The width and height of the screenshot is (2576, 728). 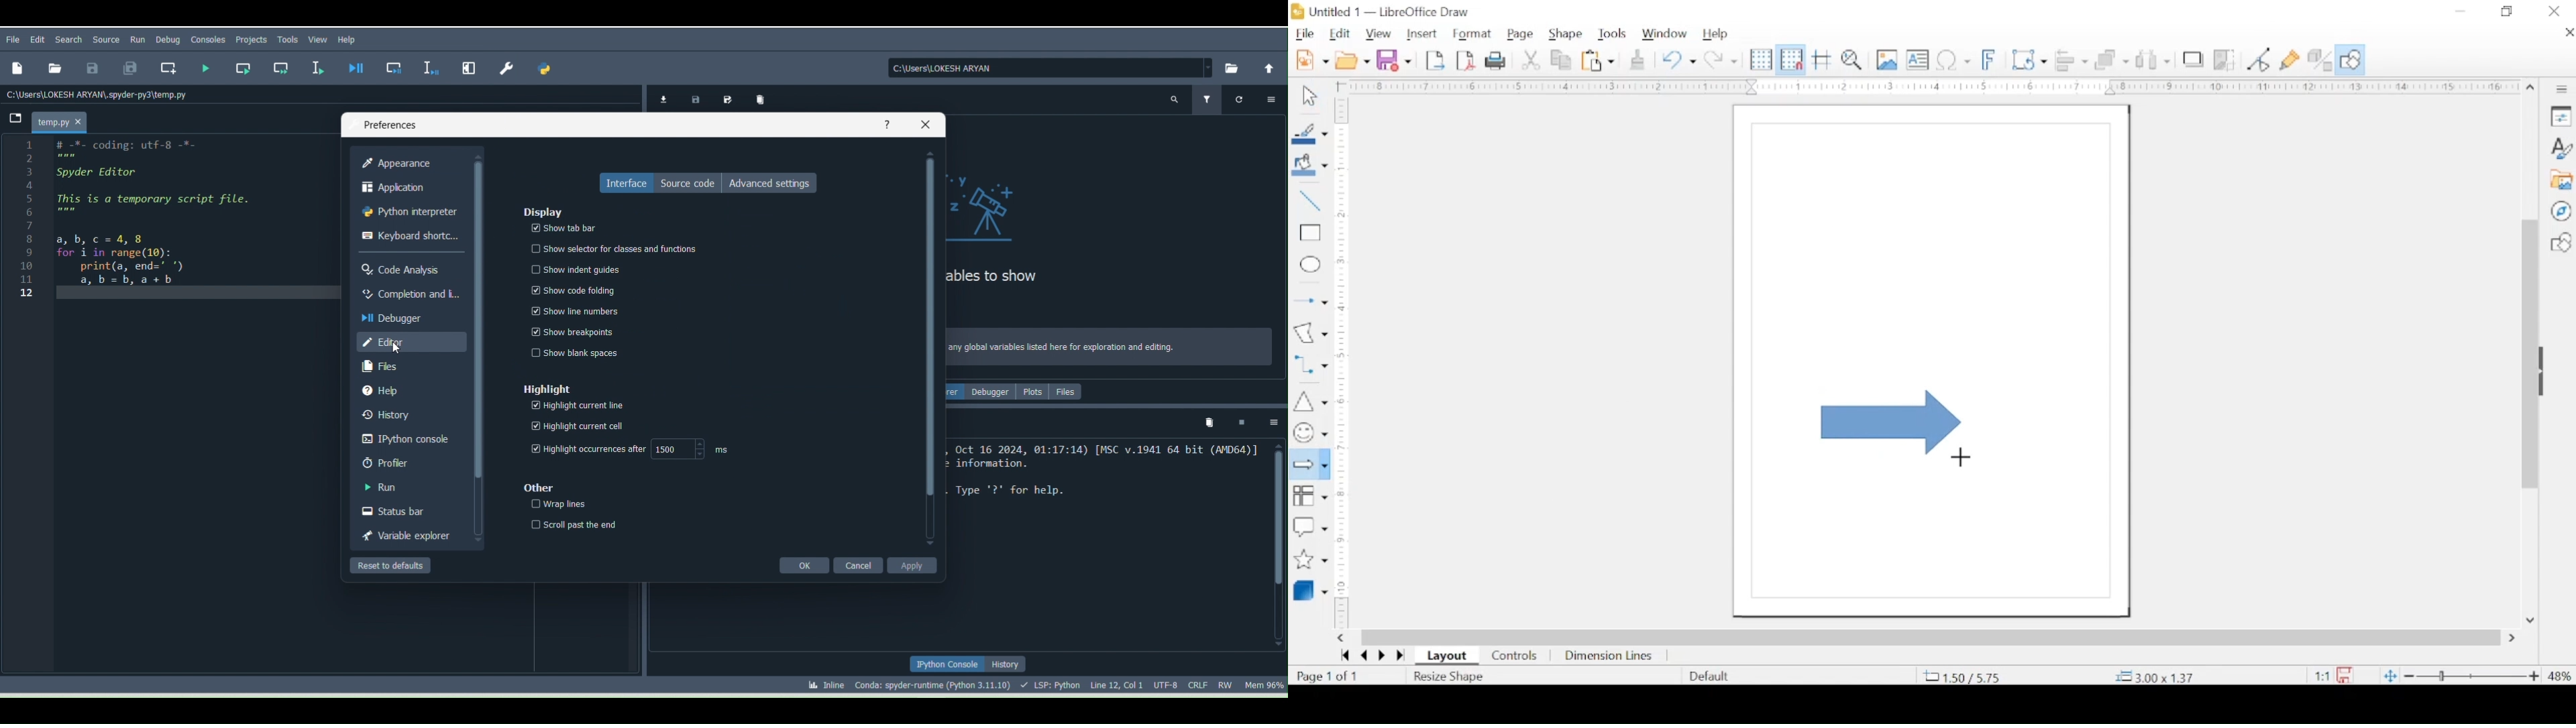 I want to click on Other, so click(x=536, y=487).